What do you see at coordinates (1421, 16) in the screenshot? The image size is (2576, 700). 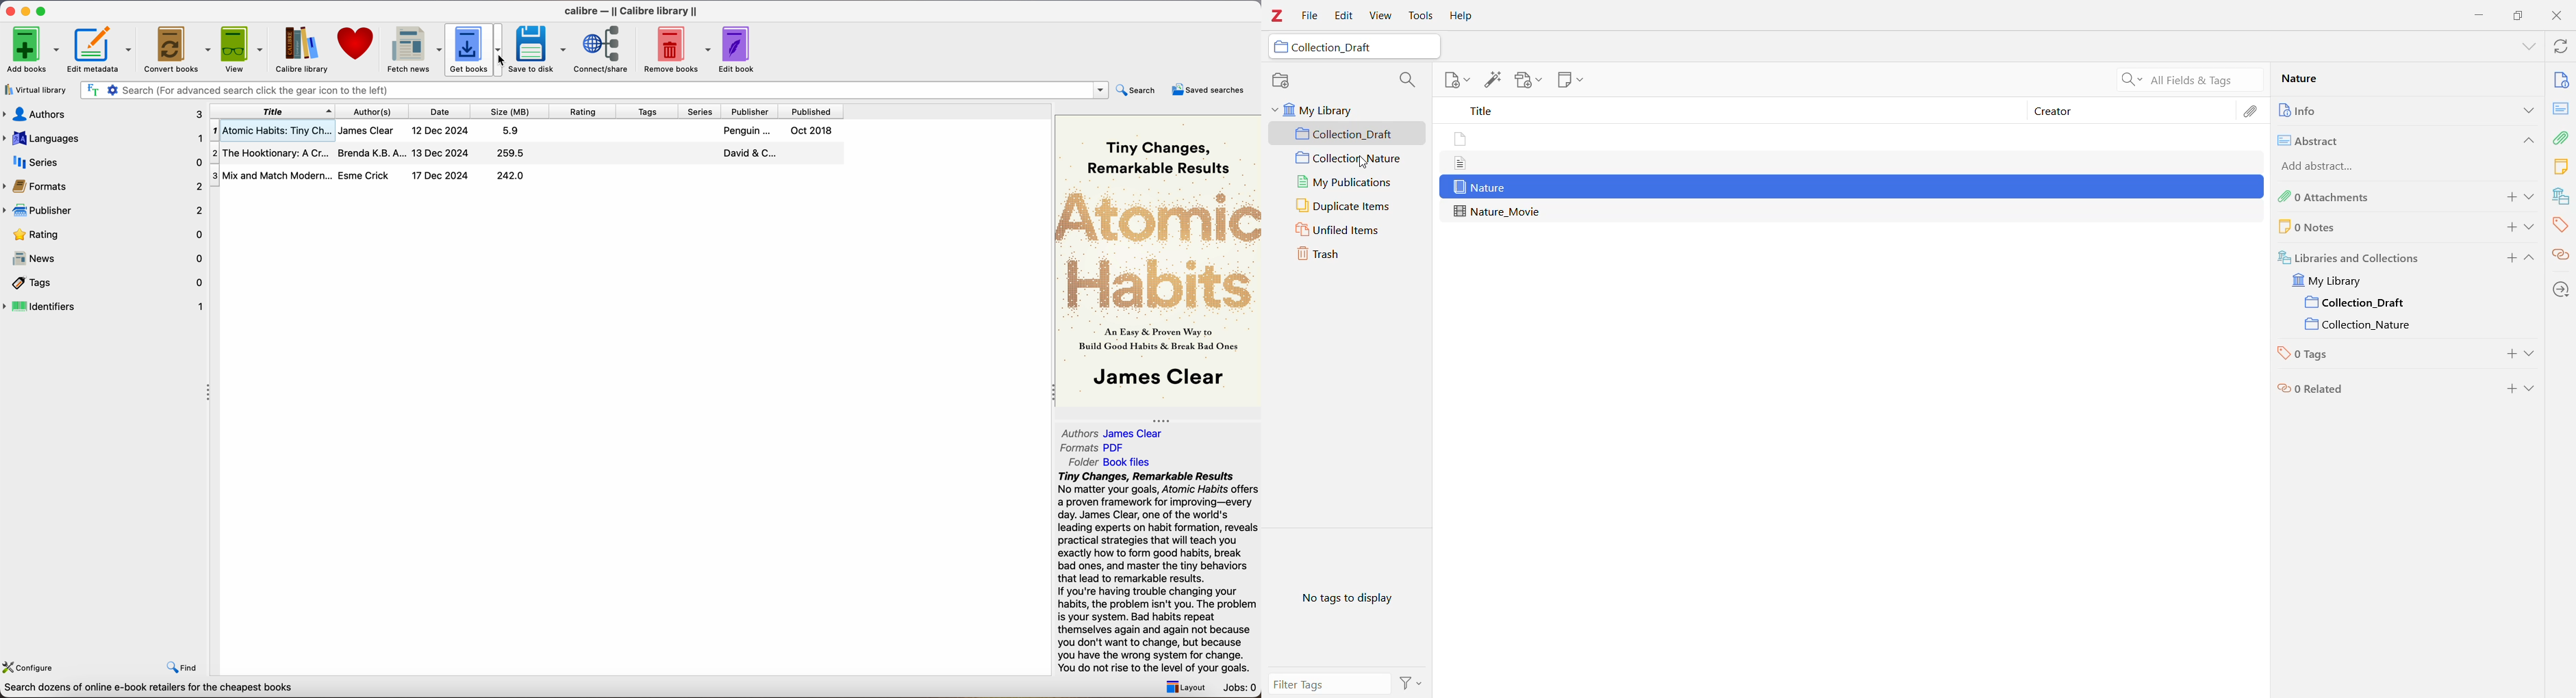 I see `Tools` at bounding box center [1421, 16].